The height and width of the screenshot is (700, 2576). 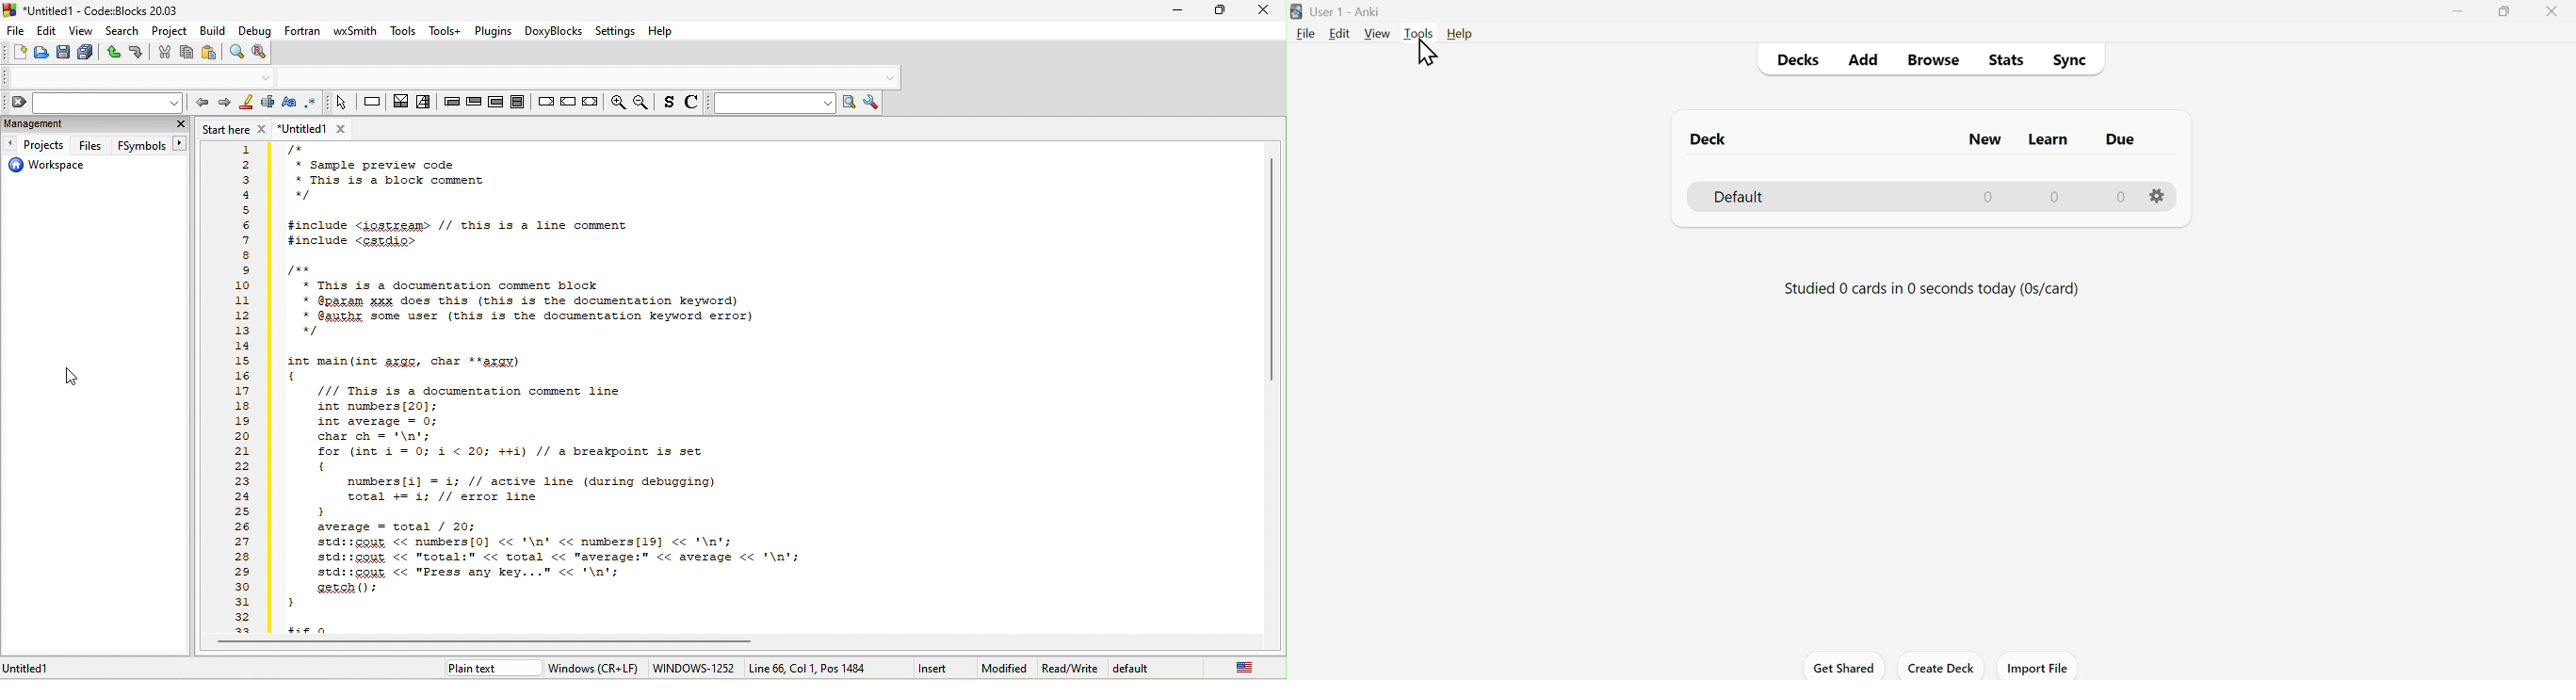 I want to click on horizontal scroll bar, so click(x=496, y=643).